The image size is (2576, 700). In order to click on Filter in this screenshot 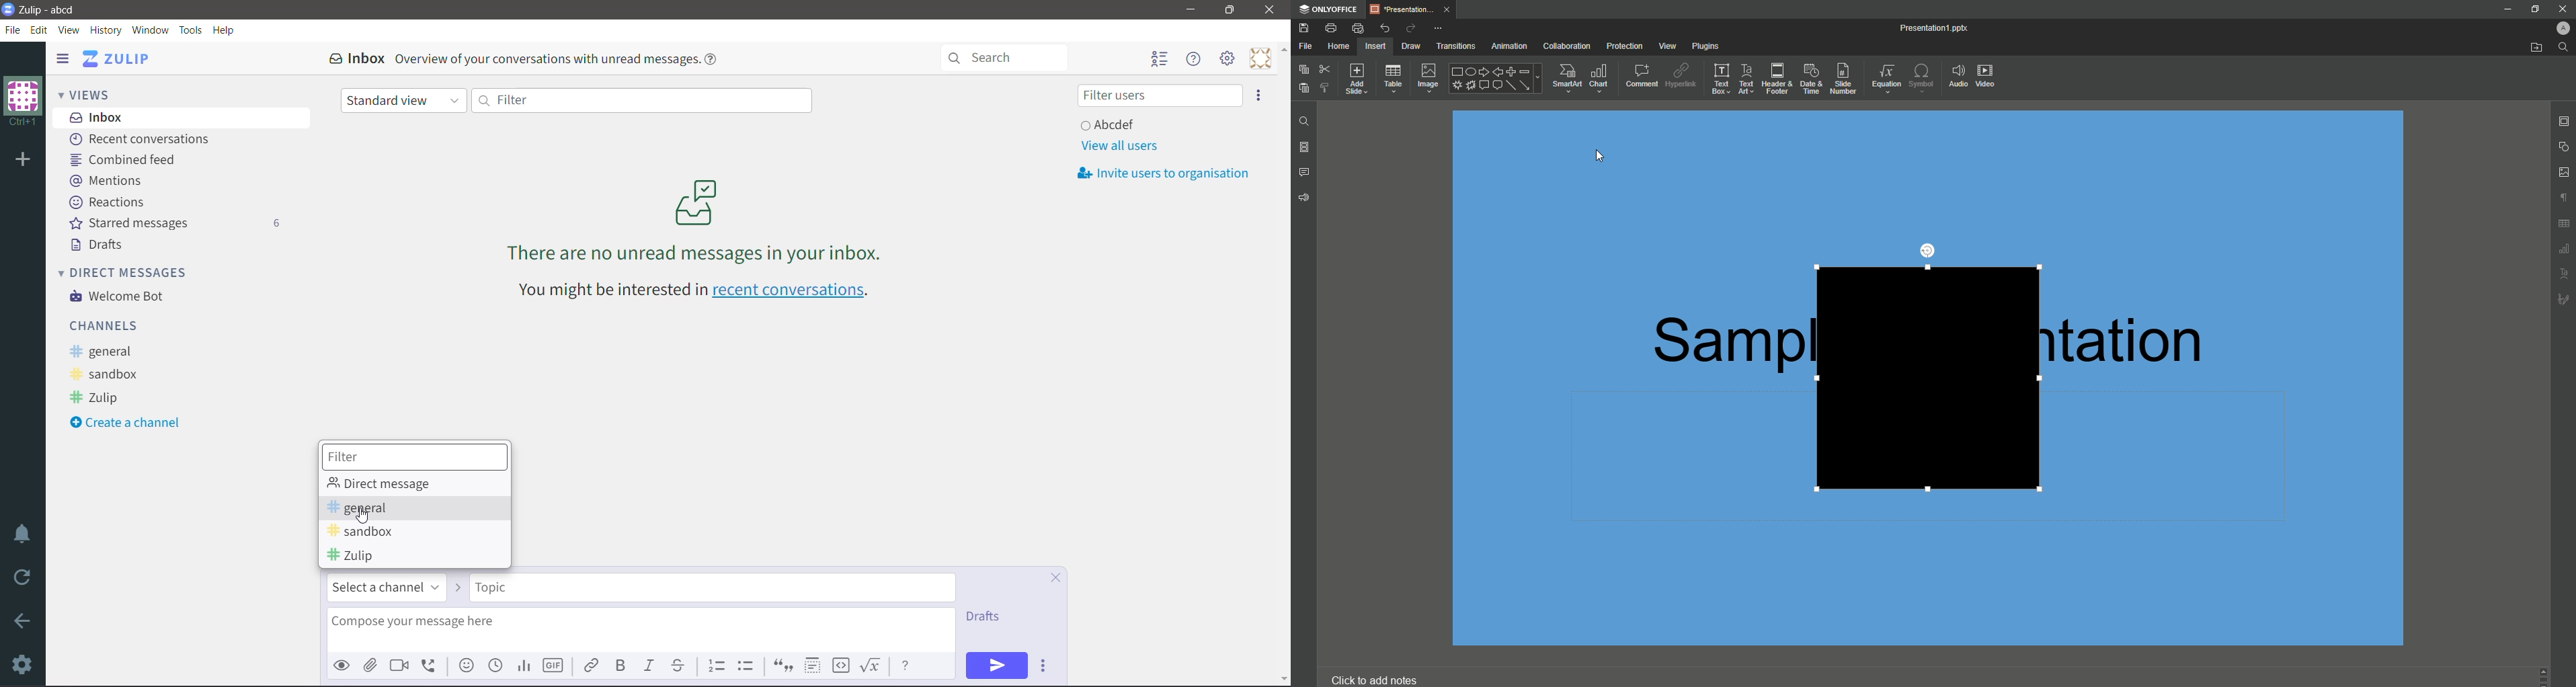, I will do `click(417, 458)`.